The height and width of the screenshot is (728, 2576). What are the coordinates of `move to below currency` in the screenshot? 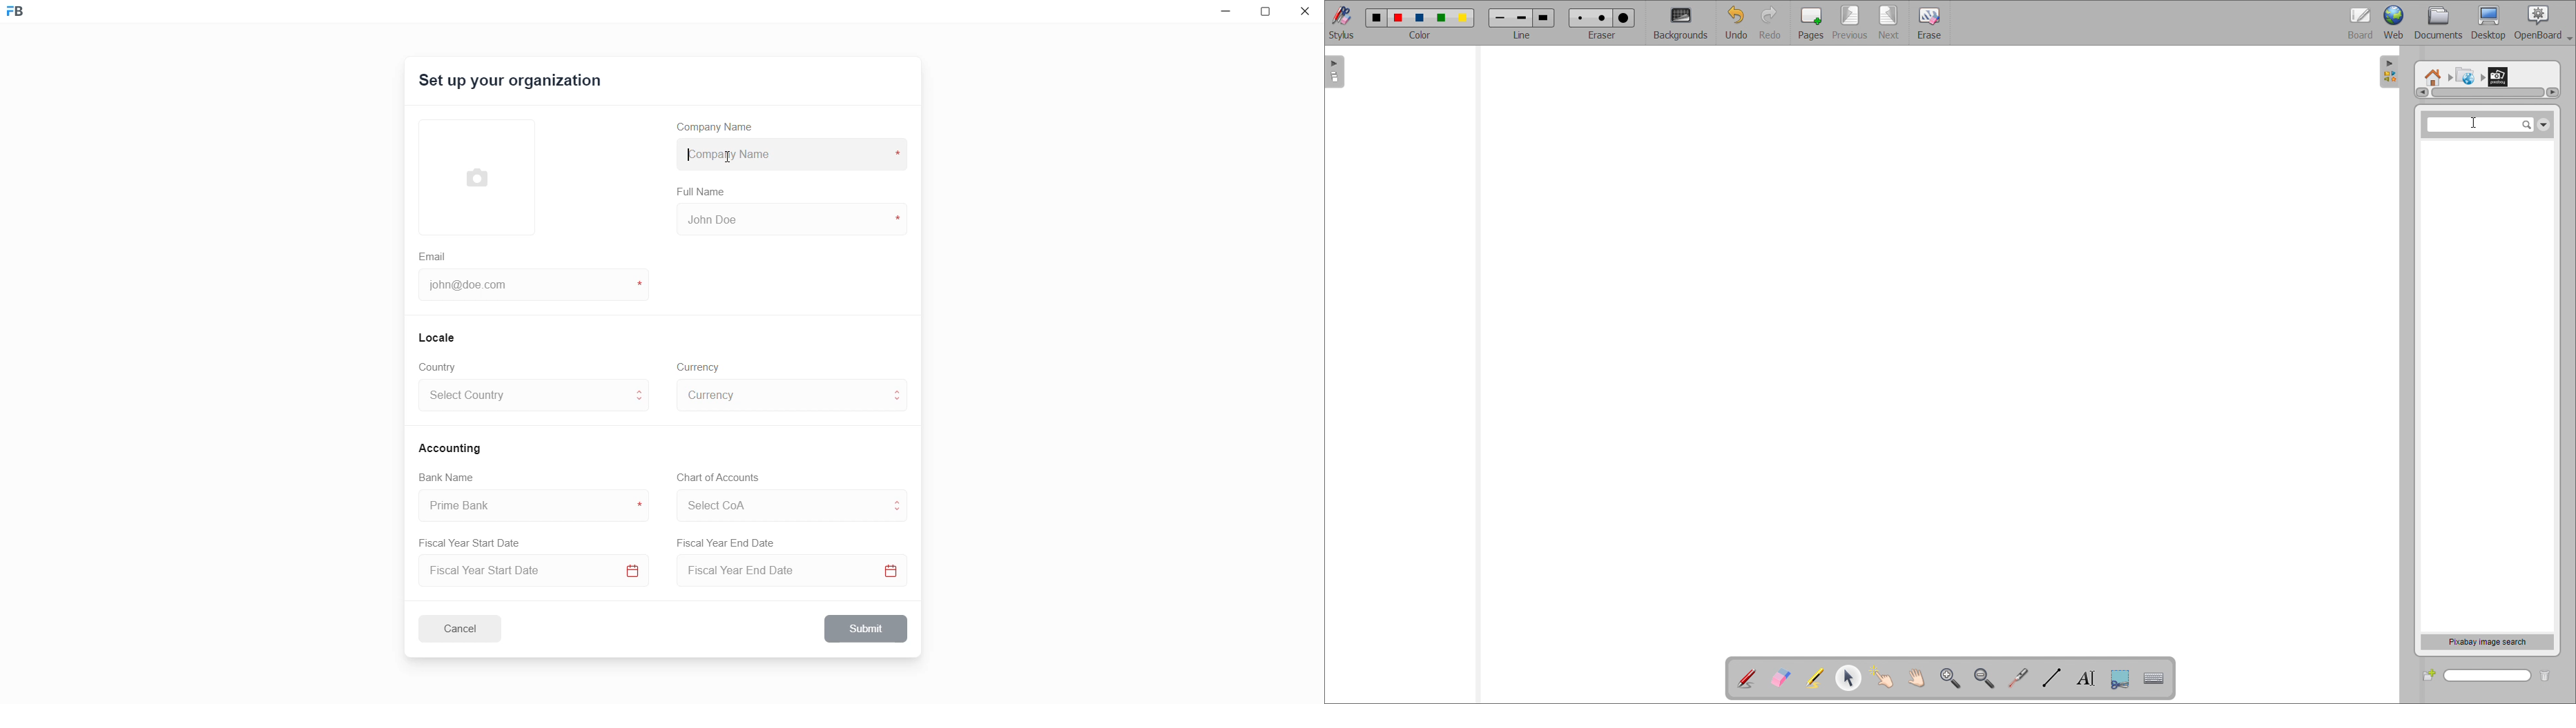 It's located at (900, 402).